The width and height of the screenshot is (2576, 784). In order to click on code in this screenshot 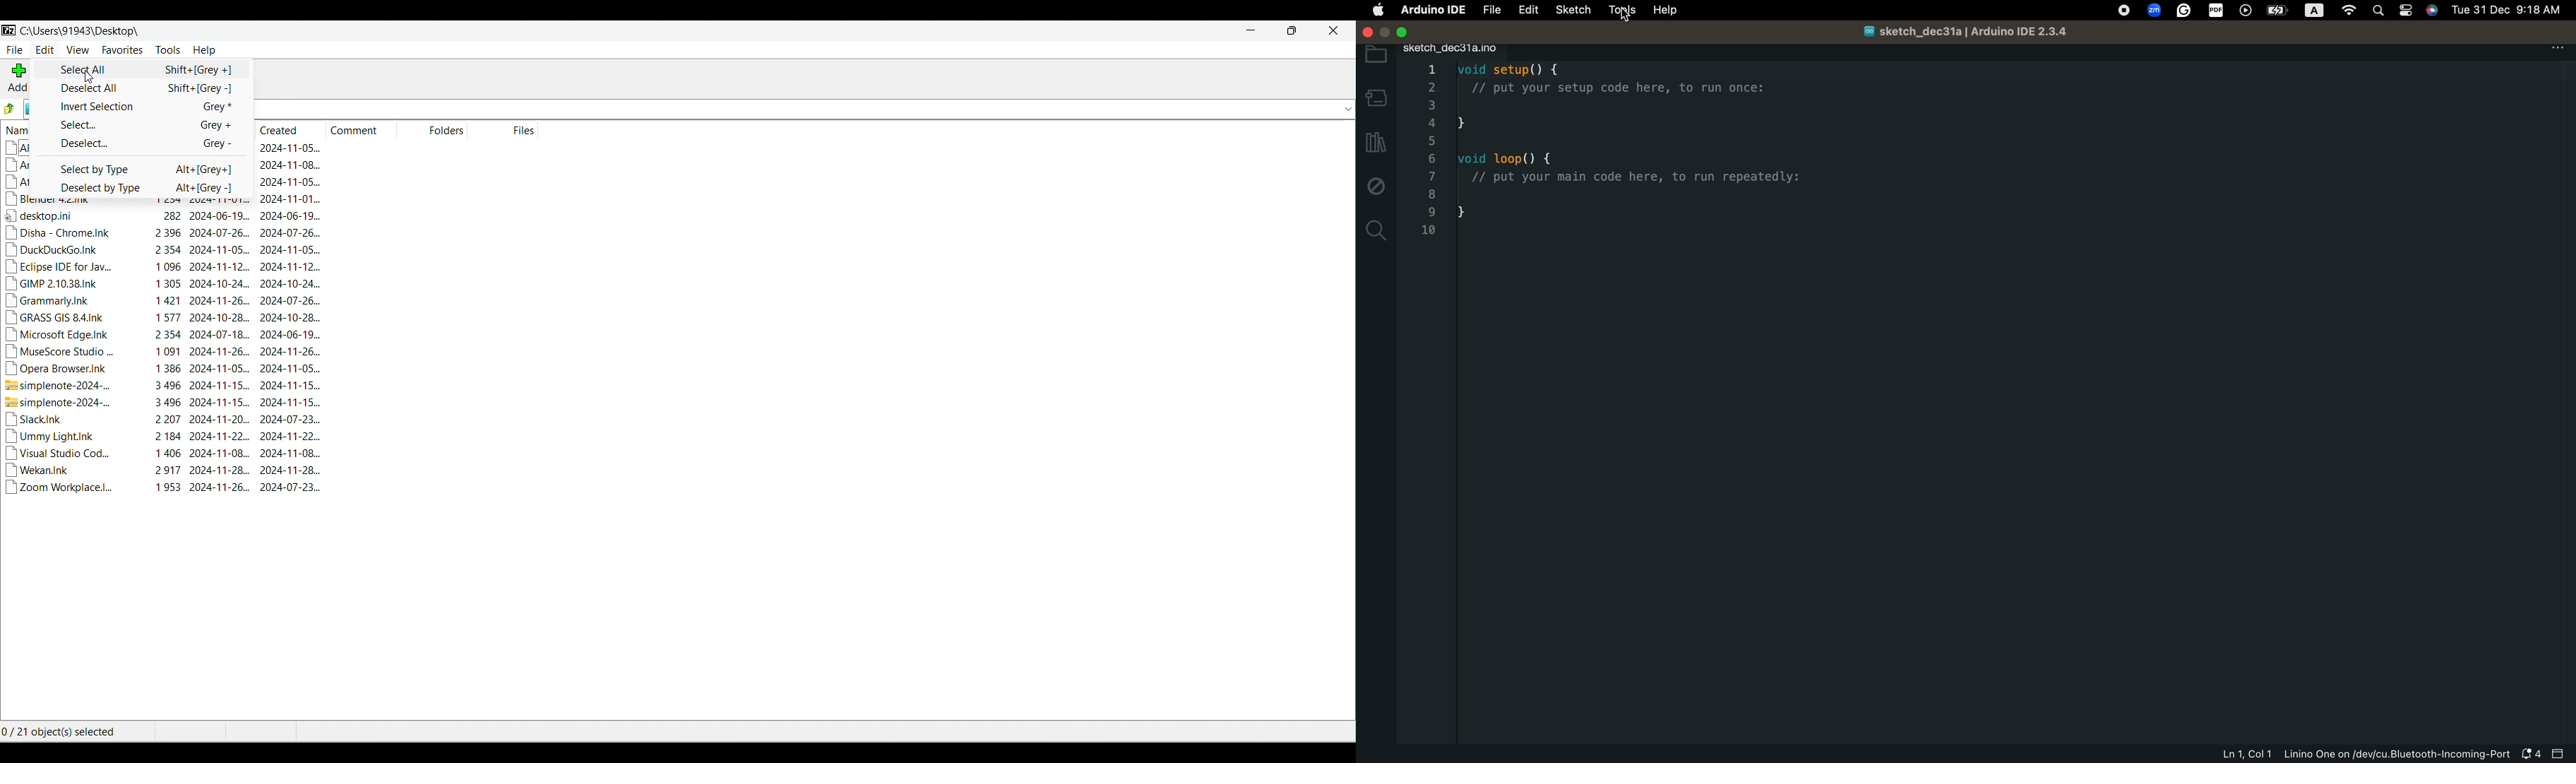, I will do `click(1617, 151)`.